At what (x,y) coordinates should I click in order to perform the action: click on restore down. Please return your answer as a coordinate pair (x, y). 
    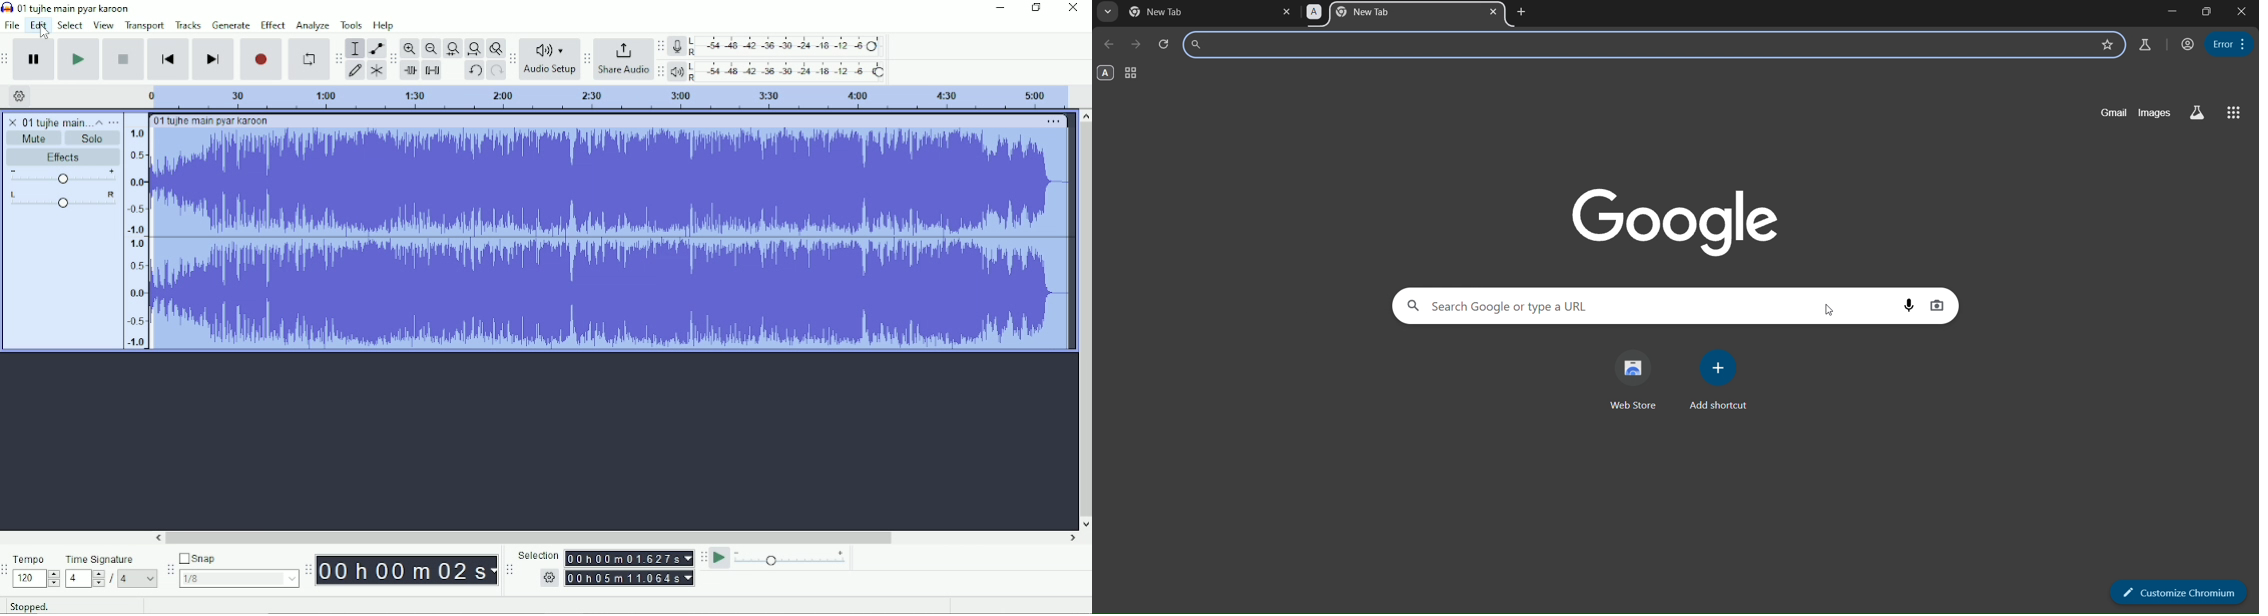
    Looking at the image, I should click on (2208, 13).